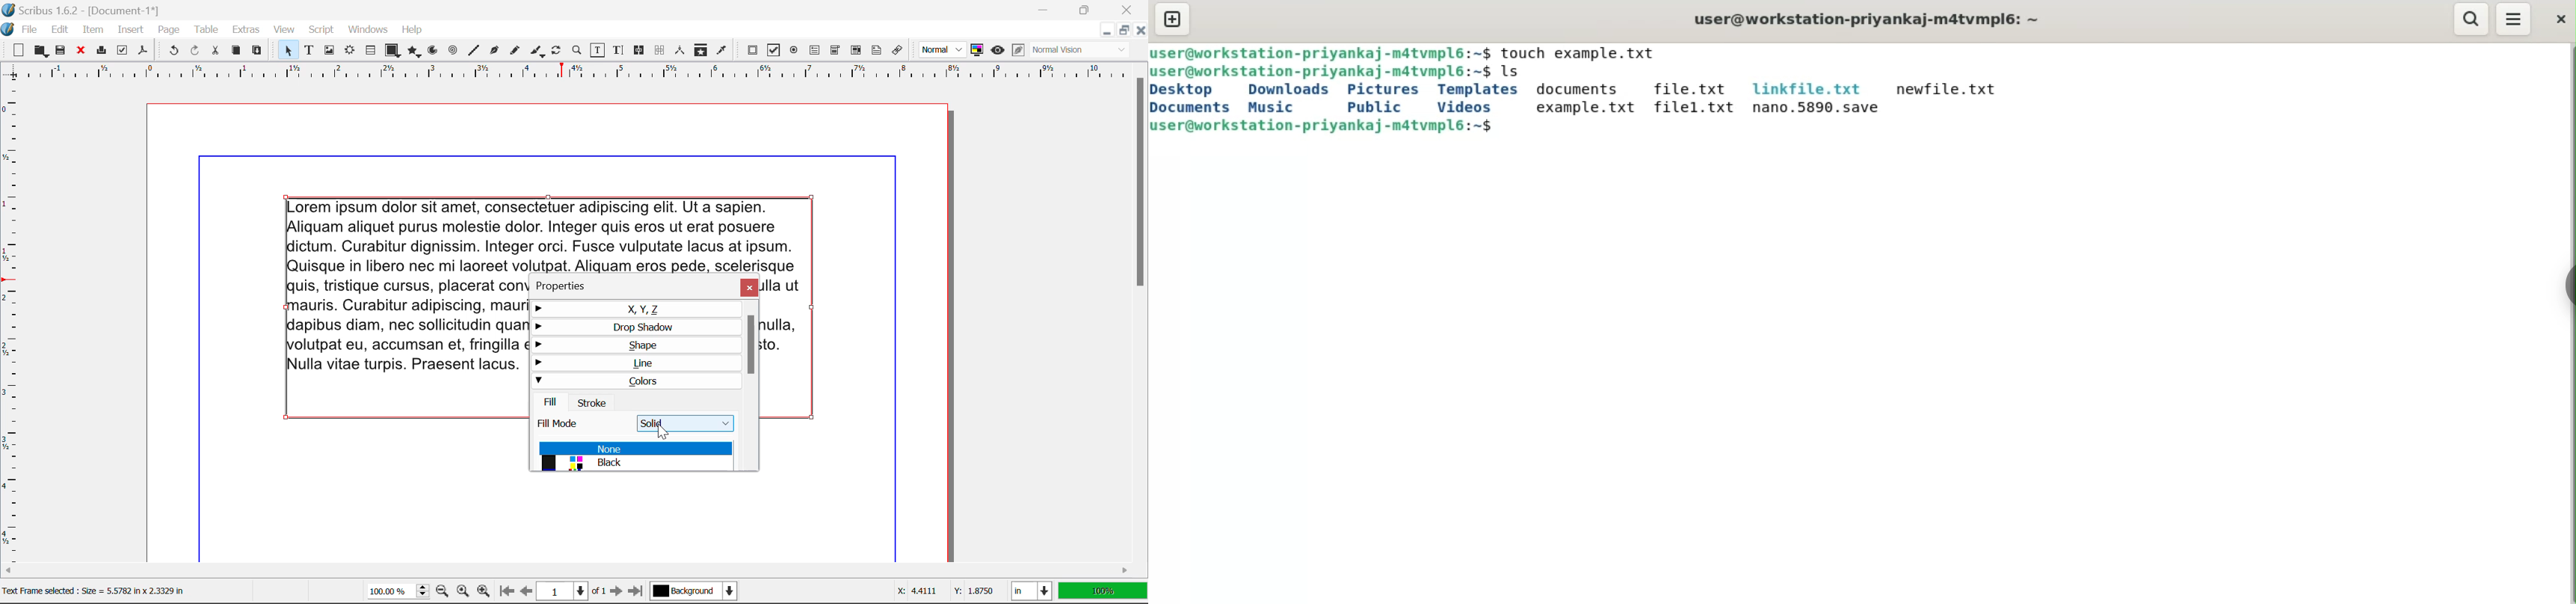 The height and width of the screenshot is (616, 2576). Describe the element at coordinates (574, 75) in the screenshot. I see `Vertical Page Margins` at that location.